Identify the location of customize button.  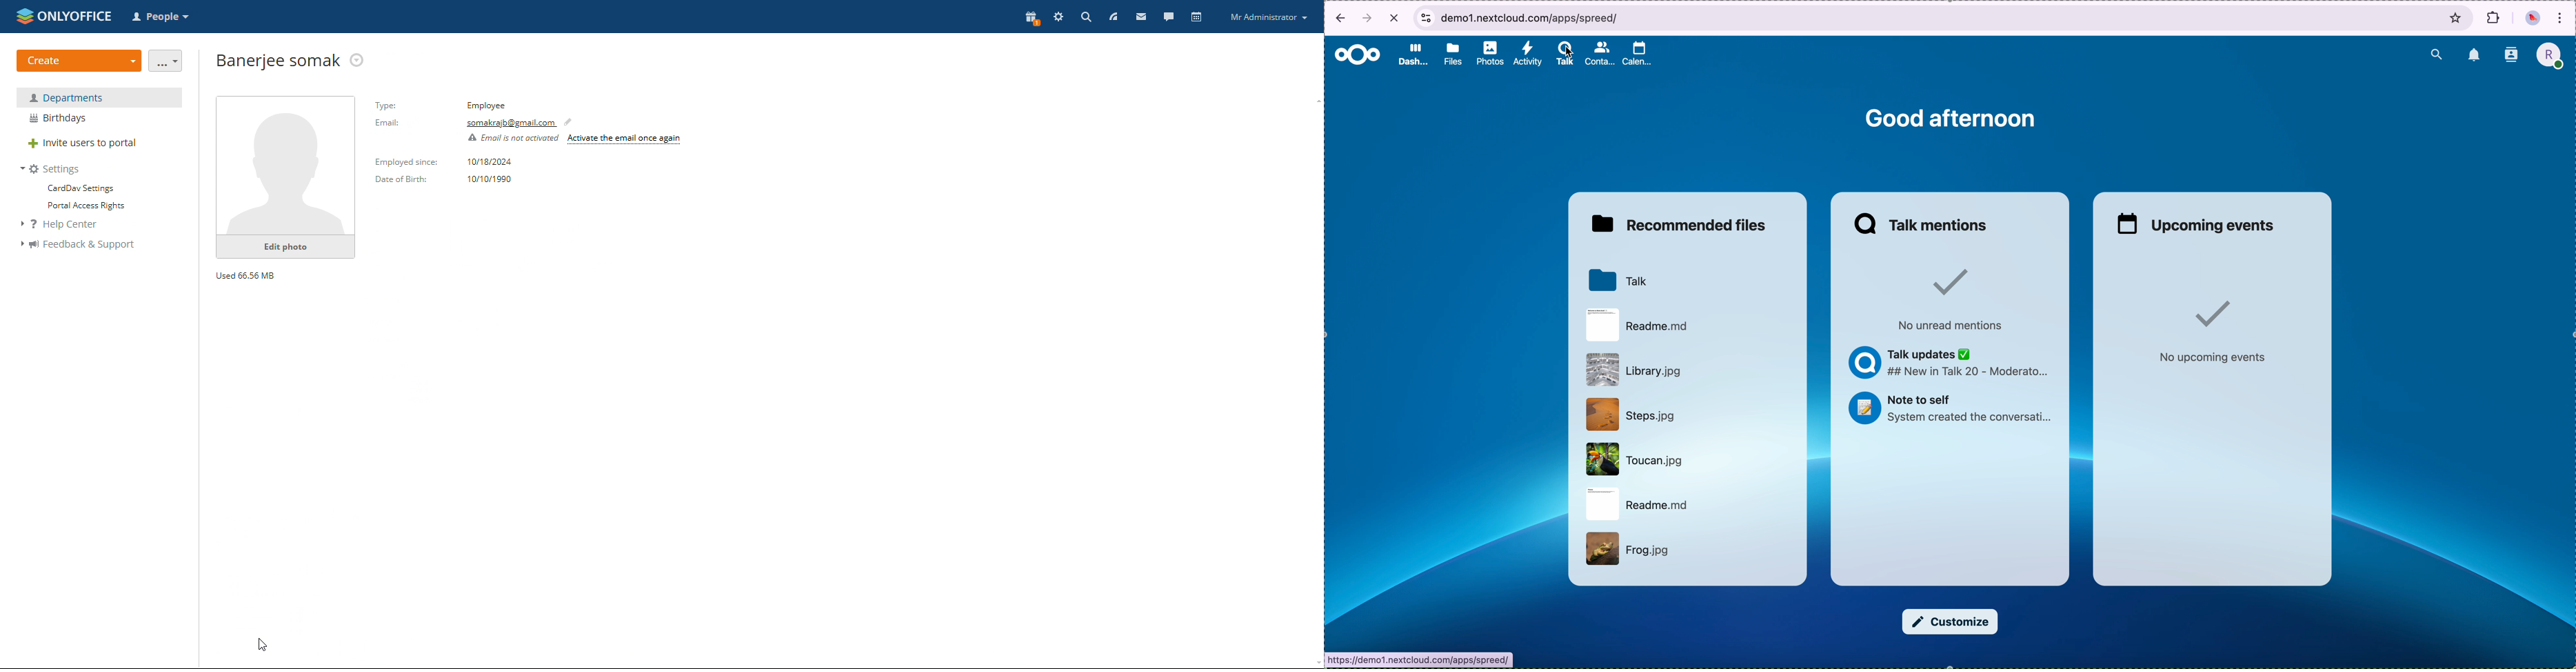
(1949, 623).